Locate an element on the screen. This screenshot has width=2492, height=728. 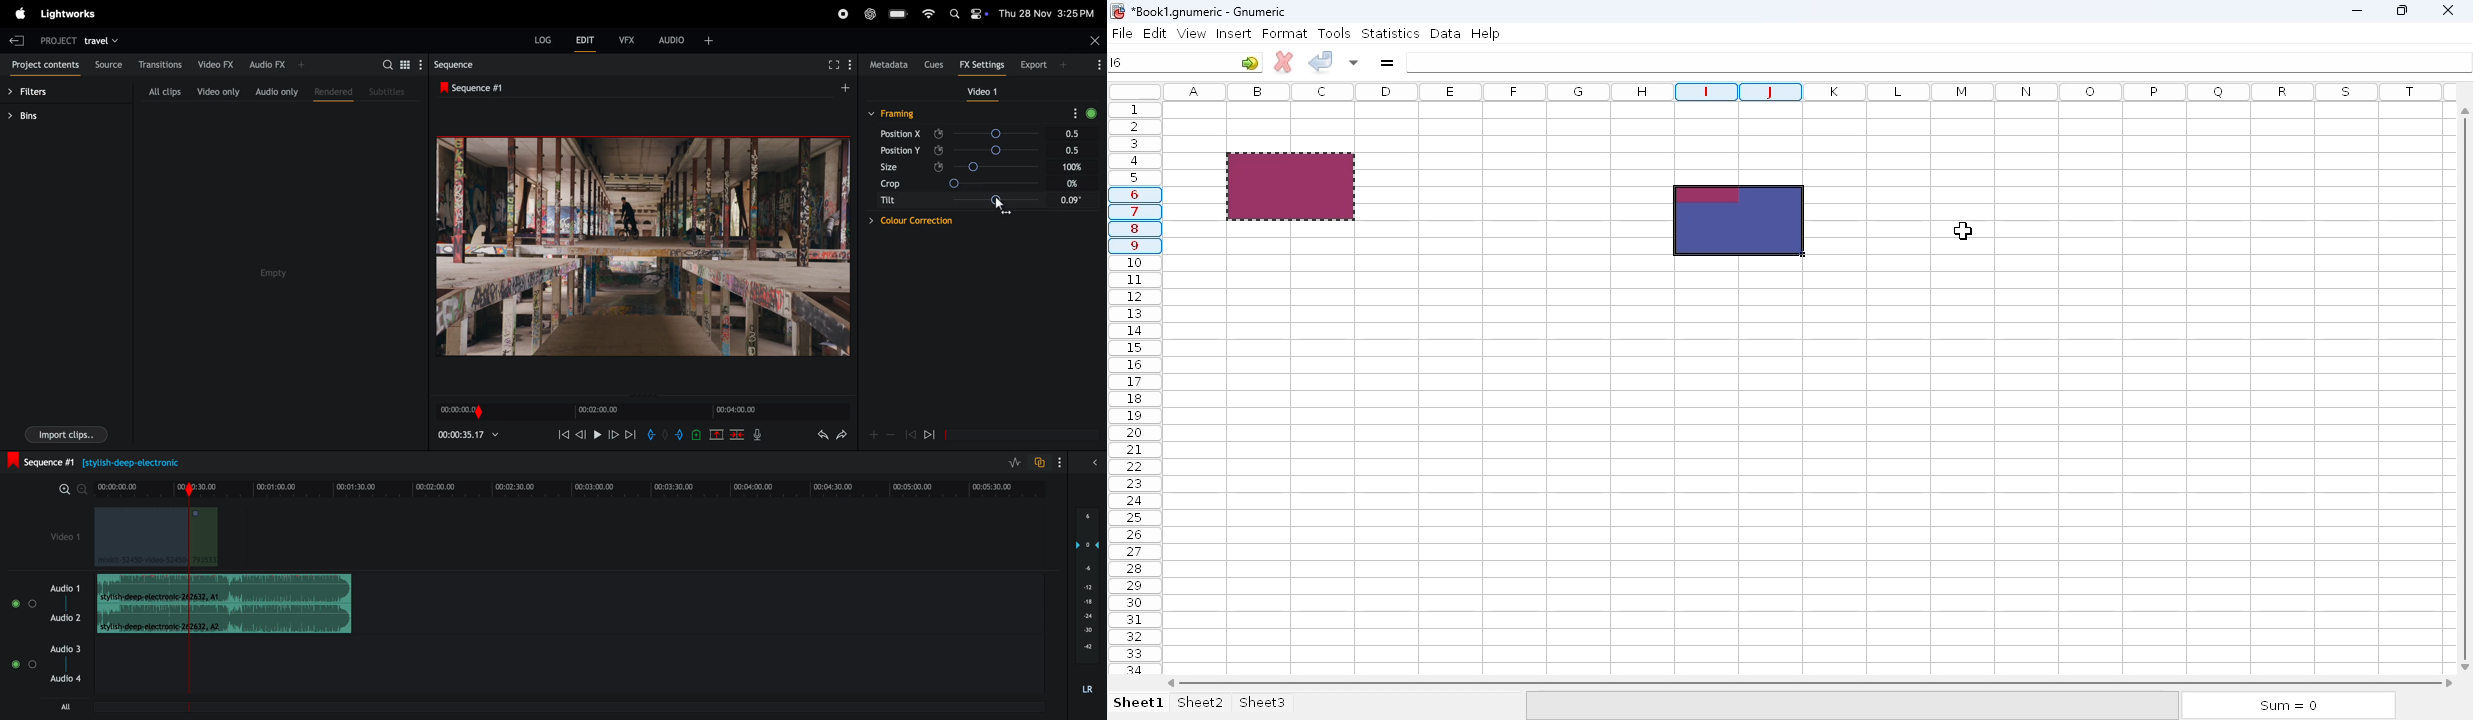
sequence 1 is located at coordinates (482, 87).